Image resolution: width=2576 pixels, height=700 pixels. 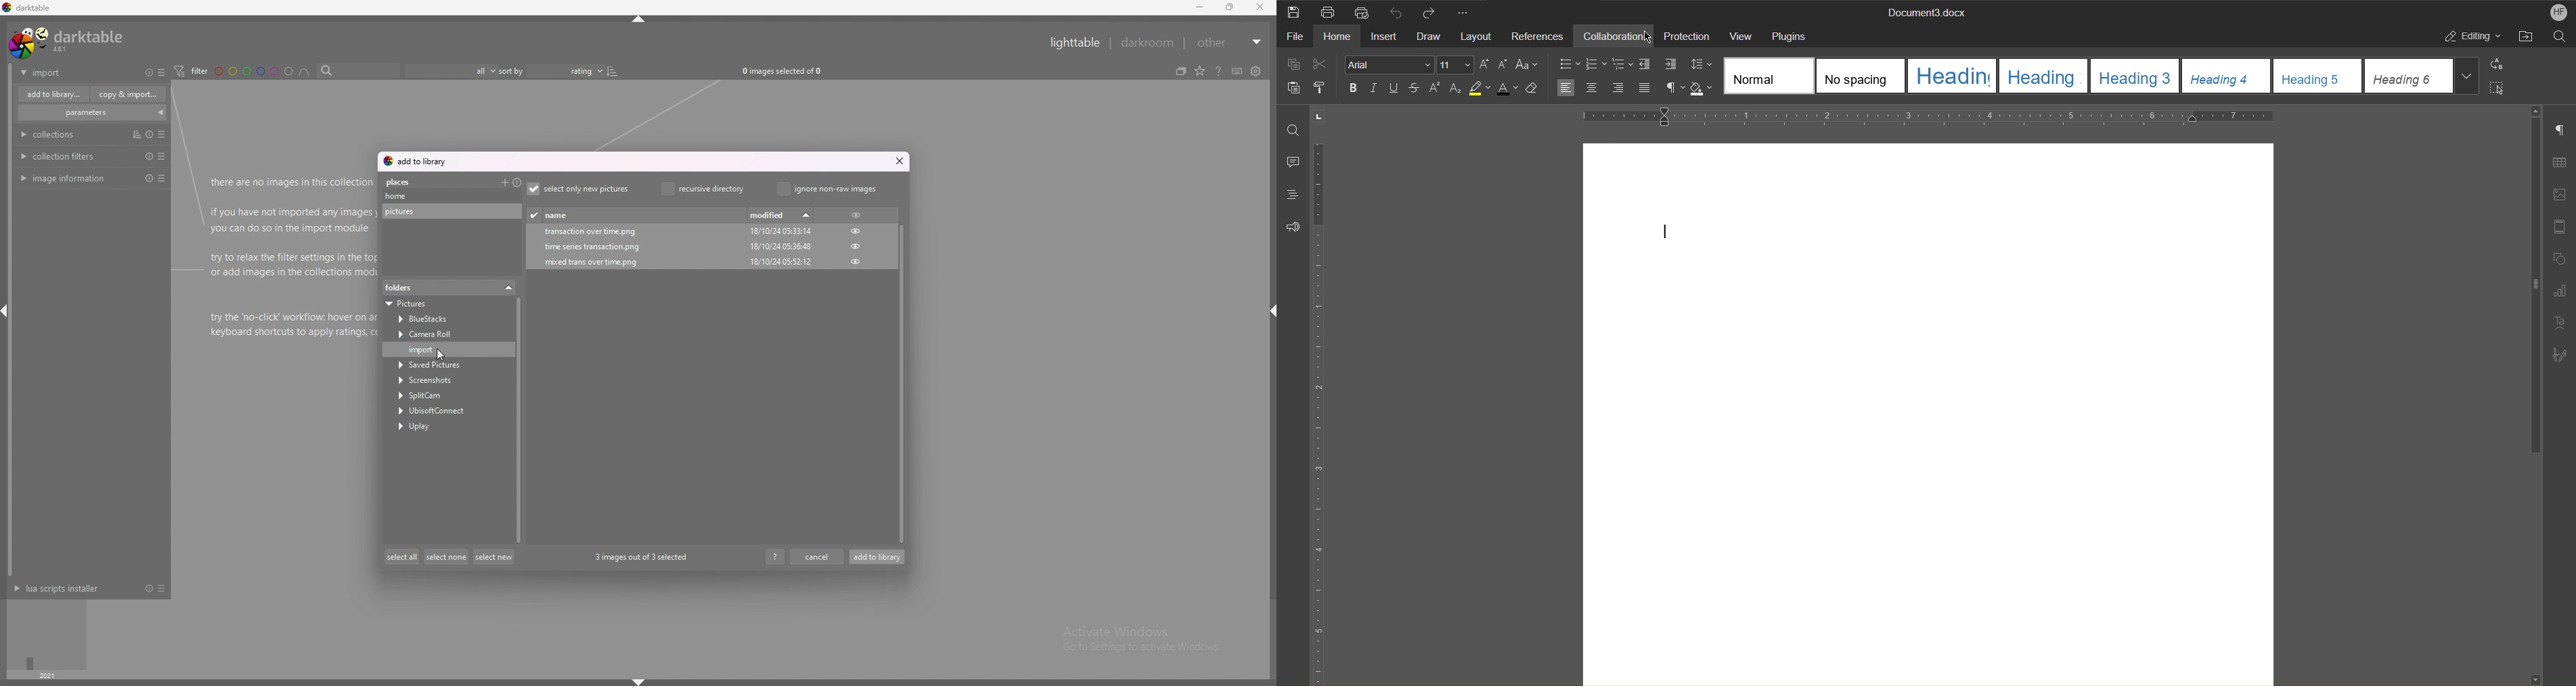 I want to click on Cut , so click(x=1320, y=64).